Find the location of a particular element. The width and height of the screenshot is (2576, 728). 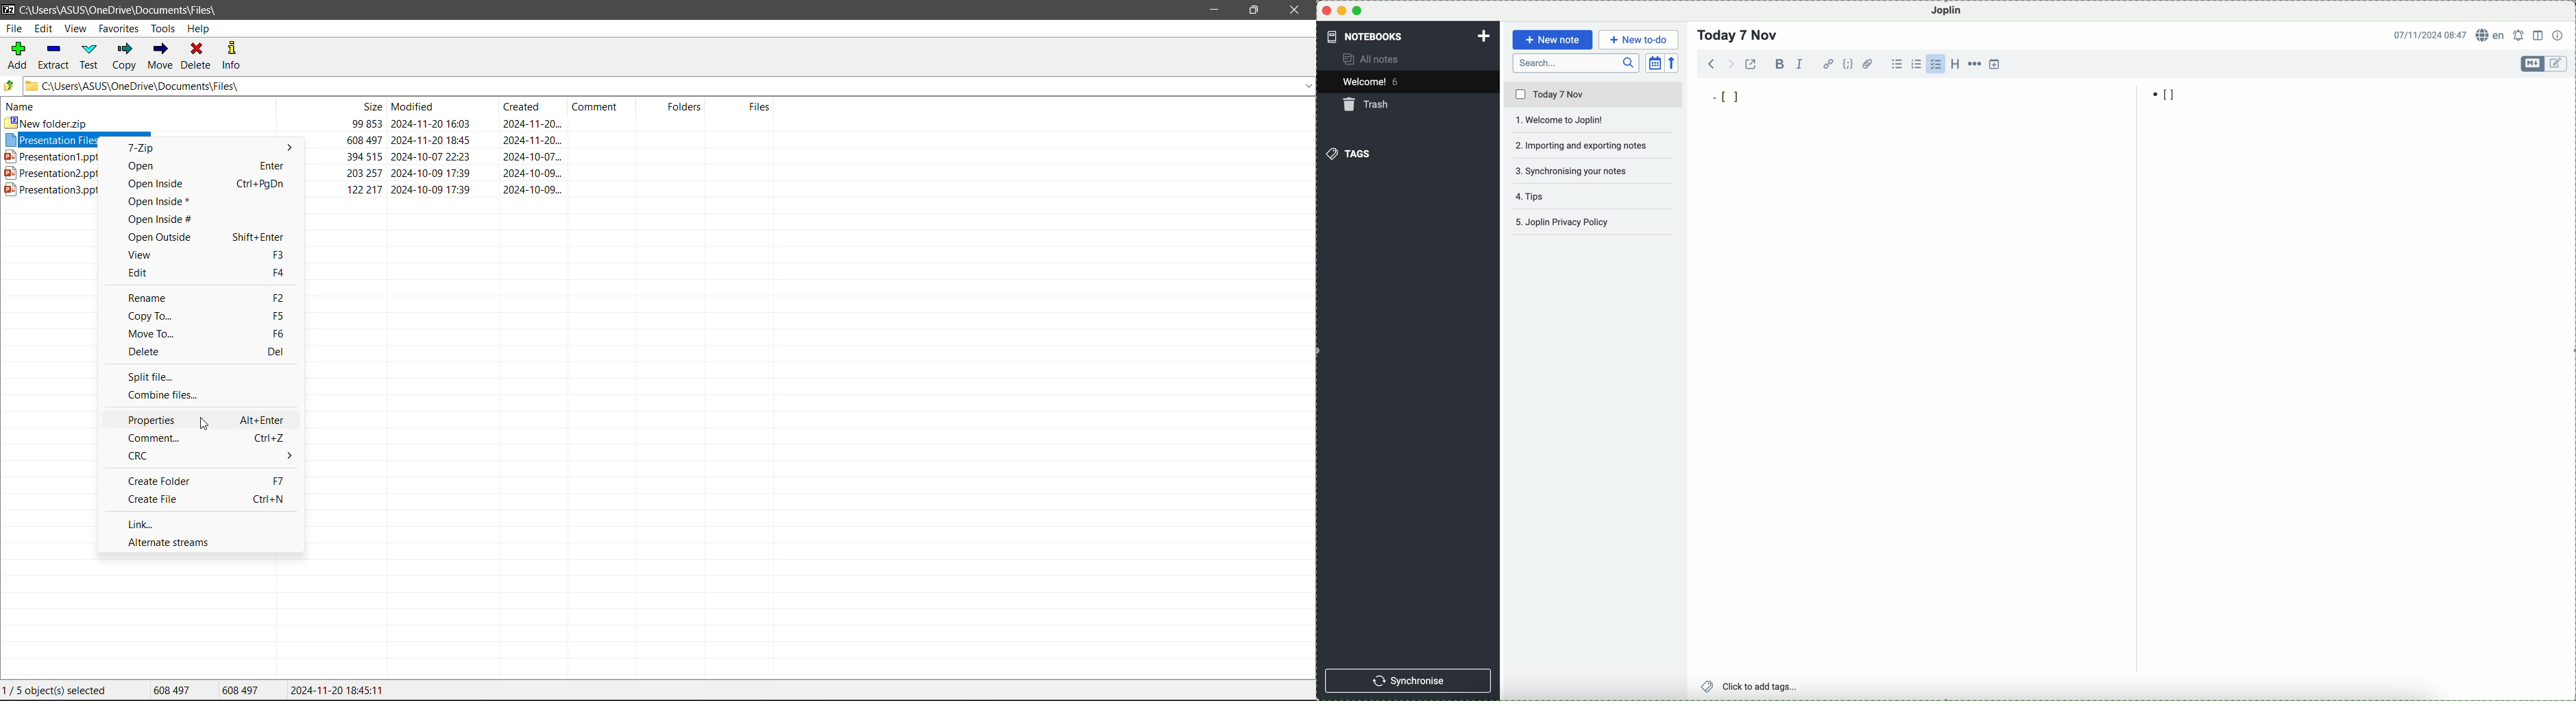

code is located at coordinates (1848, 63).